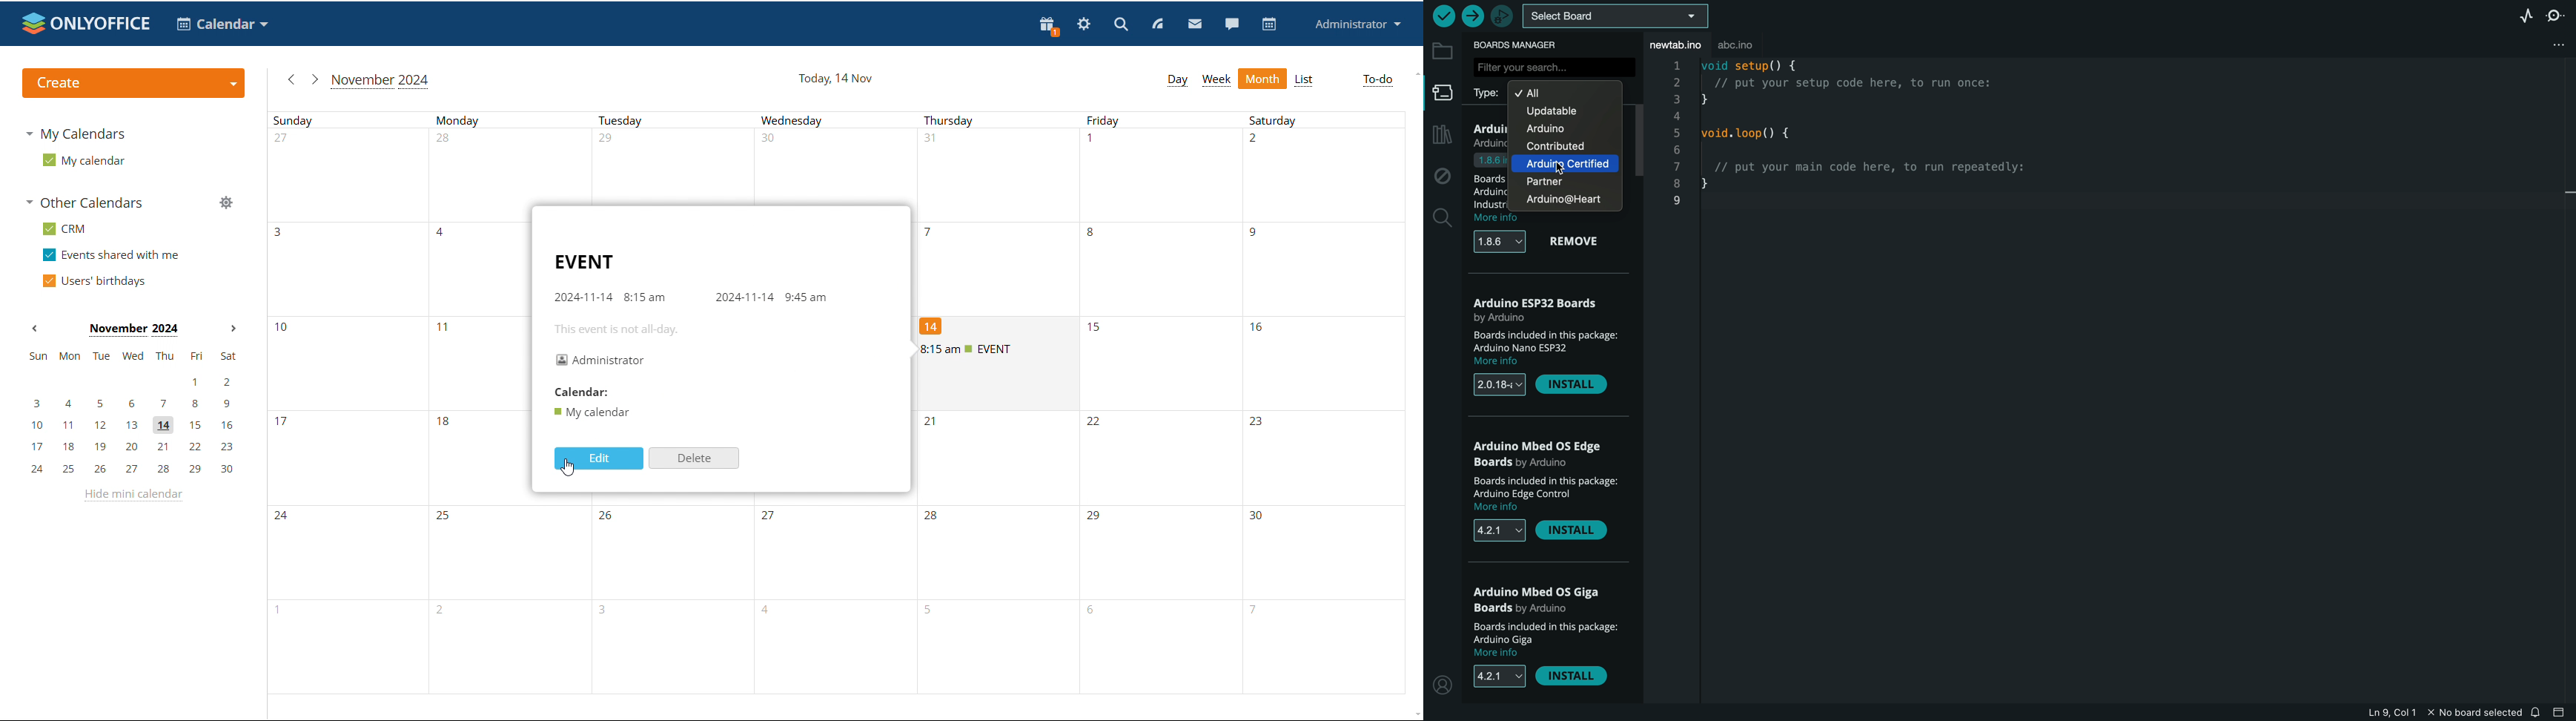  What do you see at coordinates (1471, 13) in the screenshot?
I see `upload` at bounding box center [1471, 13].